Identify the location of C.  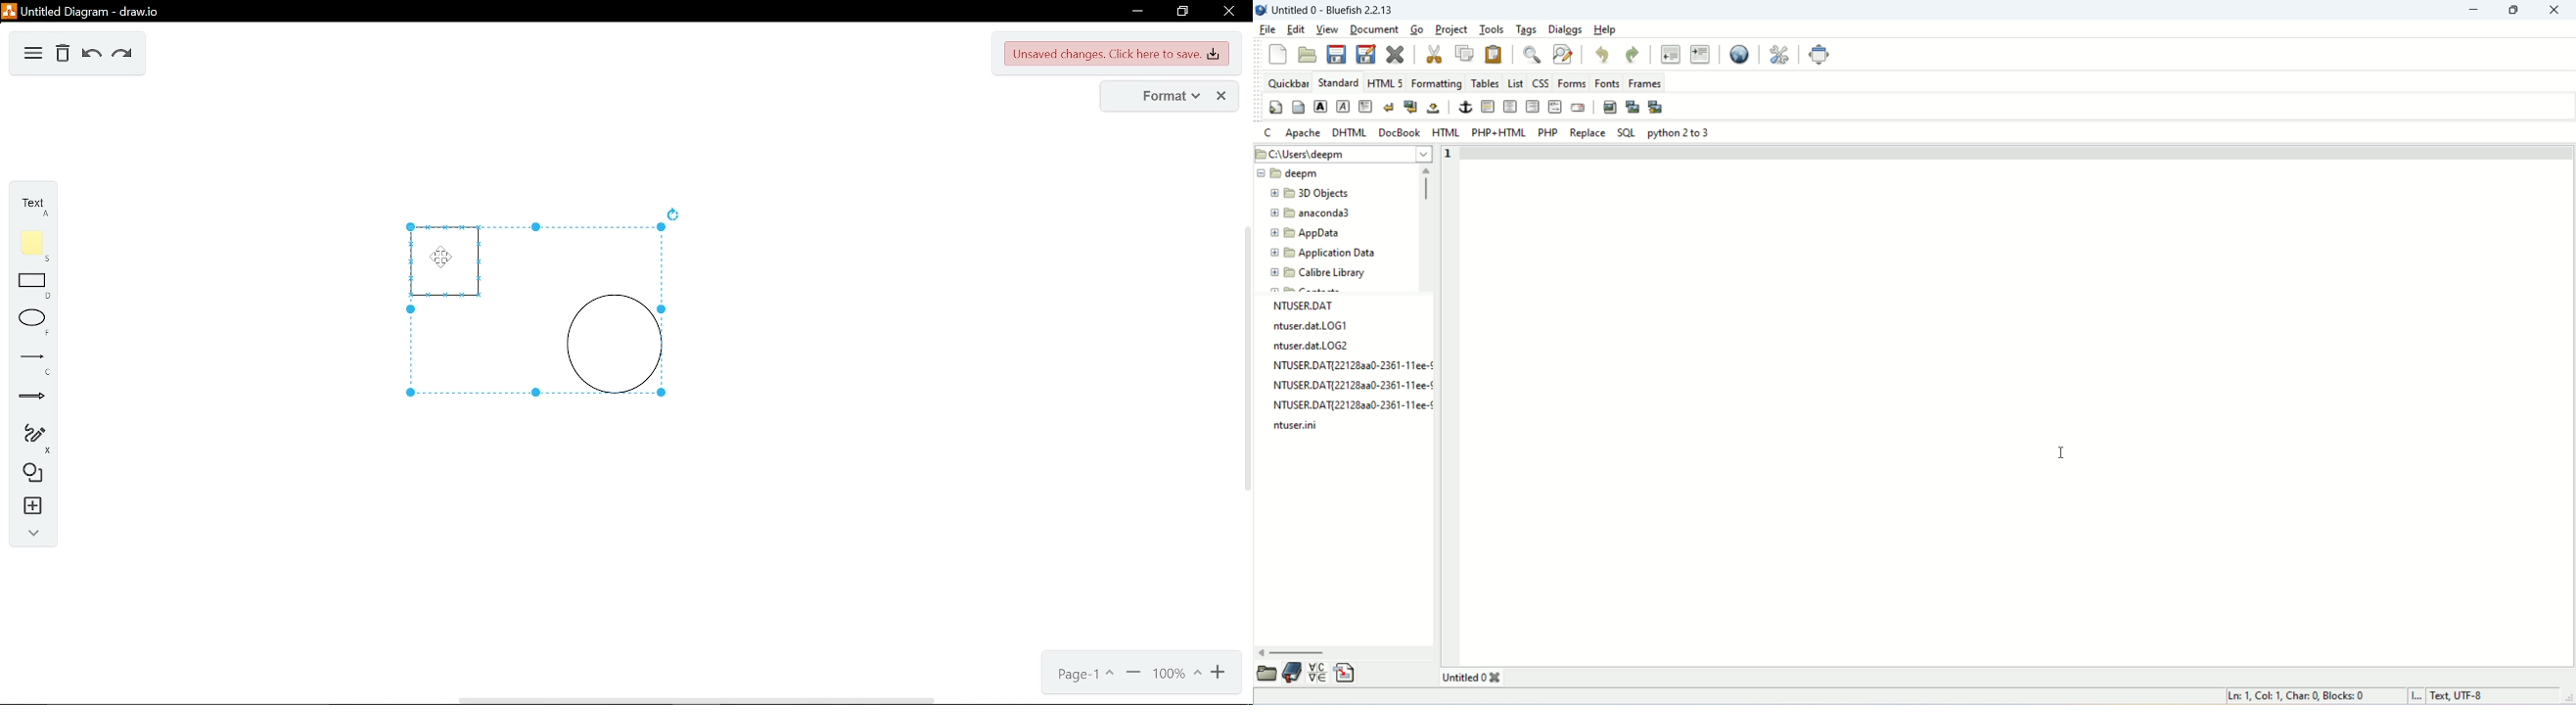
(1267, 133).